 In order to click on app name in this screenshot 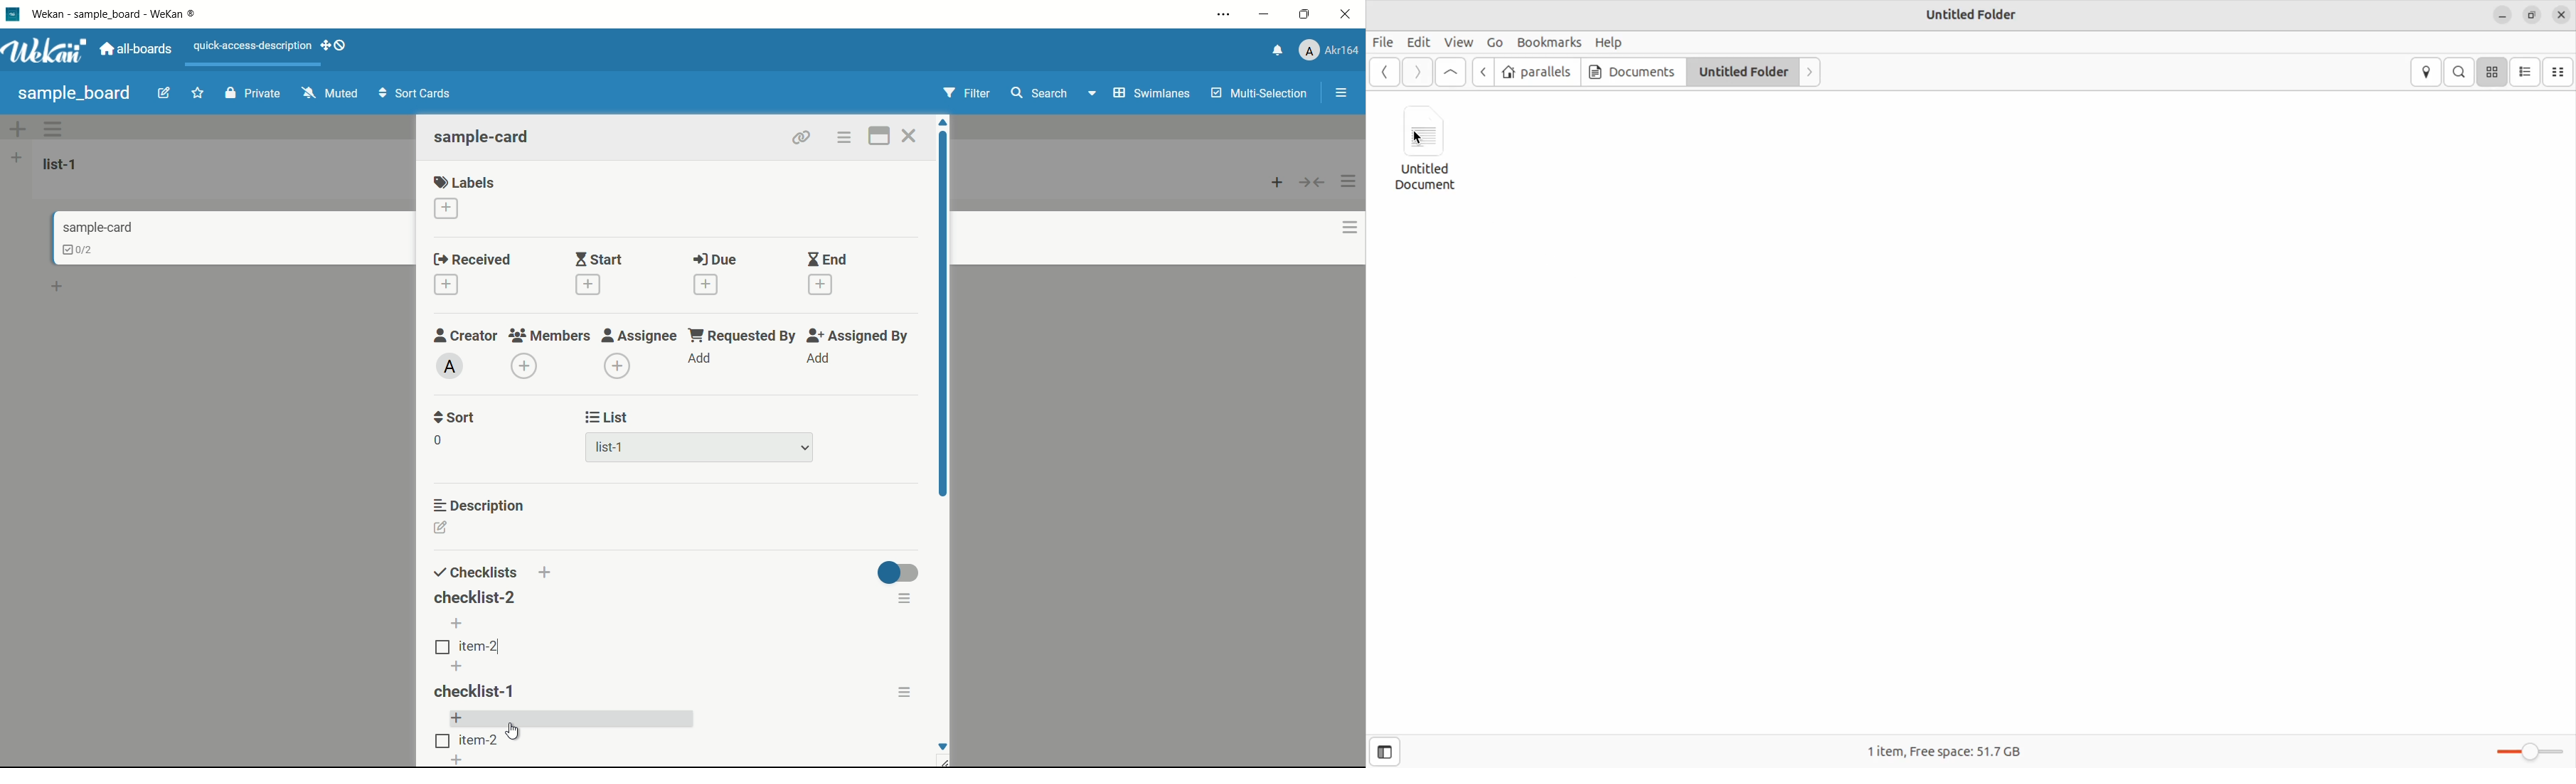, I will do `click(116, 14)`.